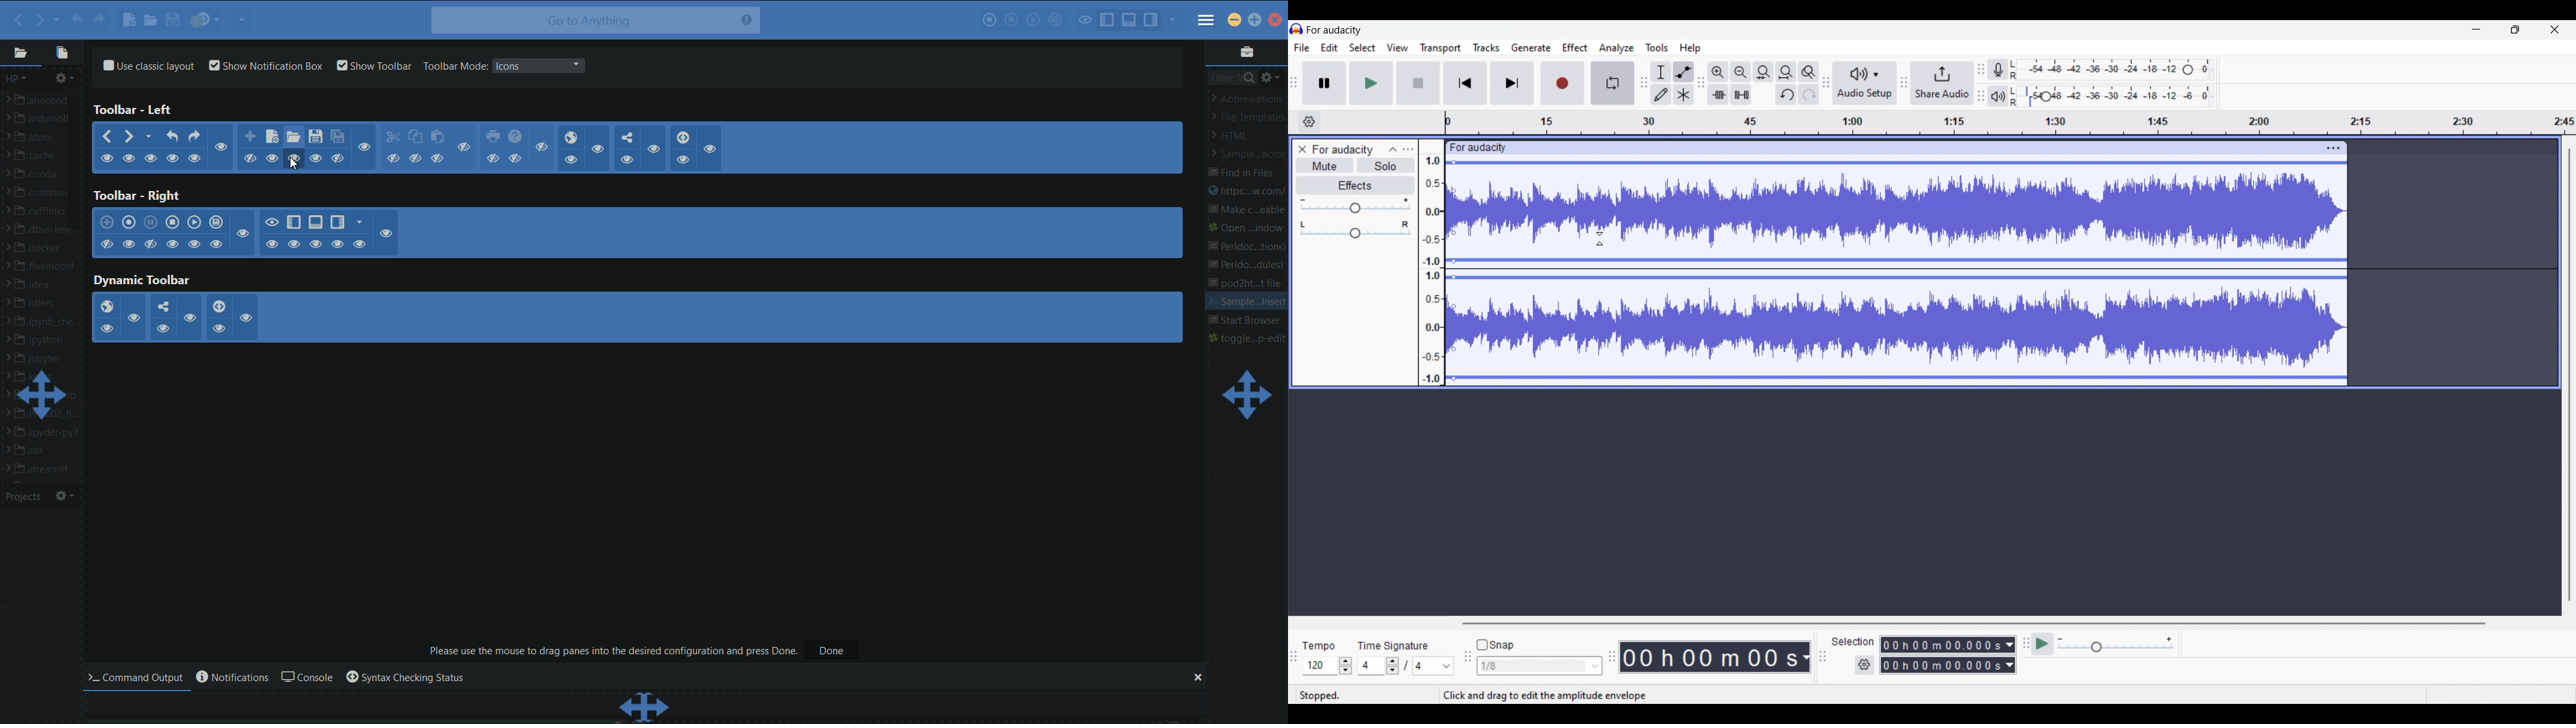  I want to click on Horizontal slide bar, so click(1973, 623).